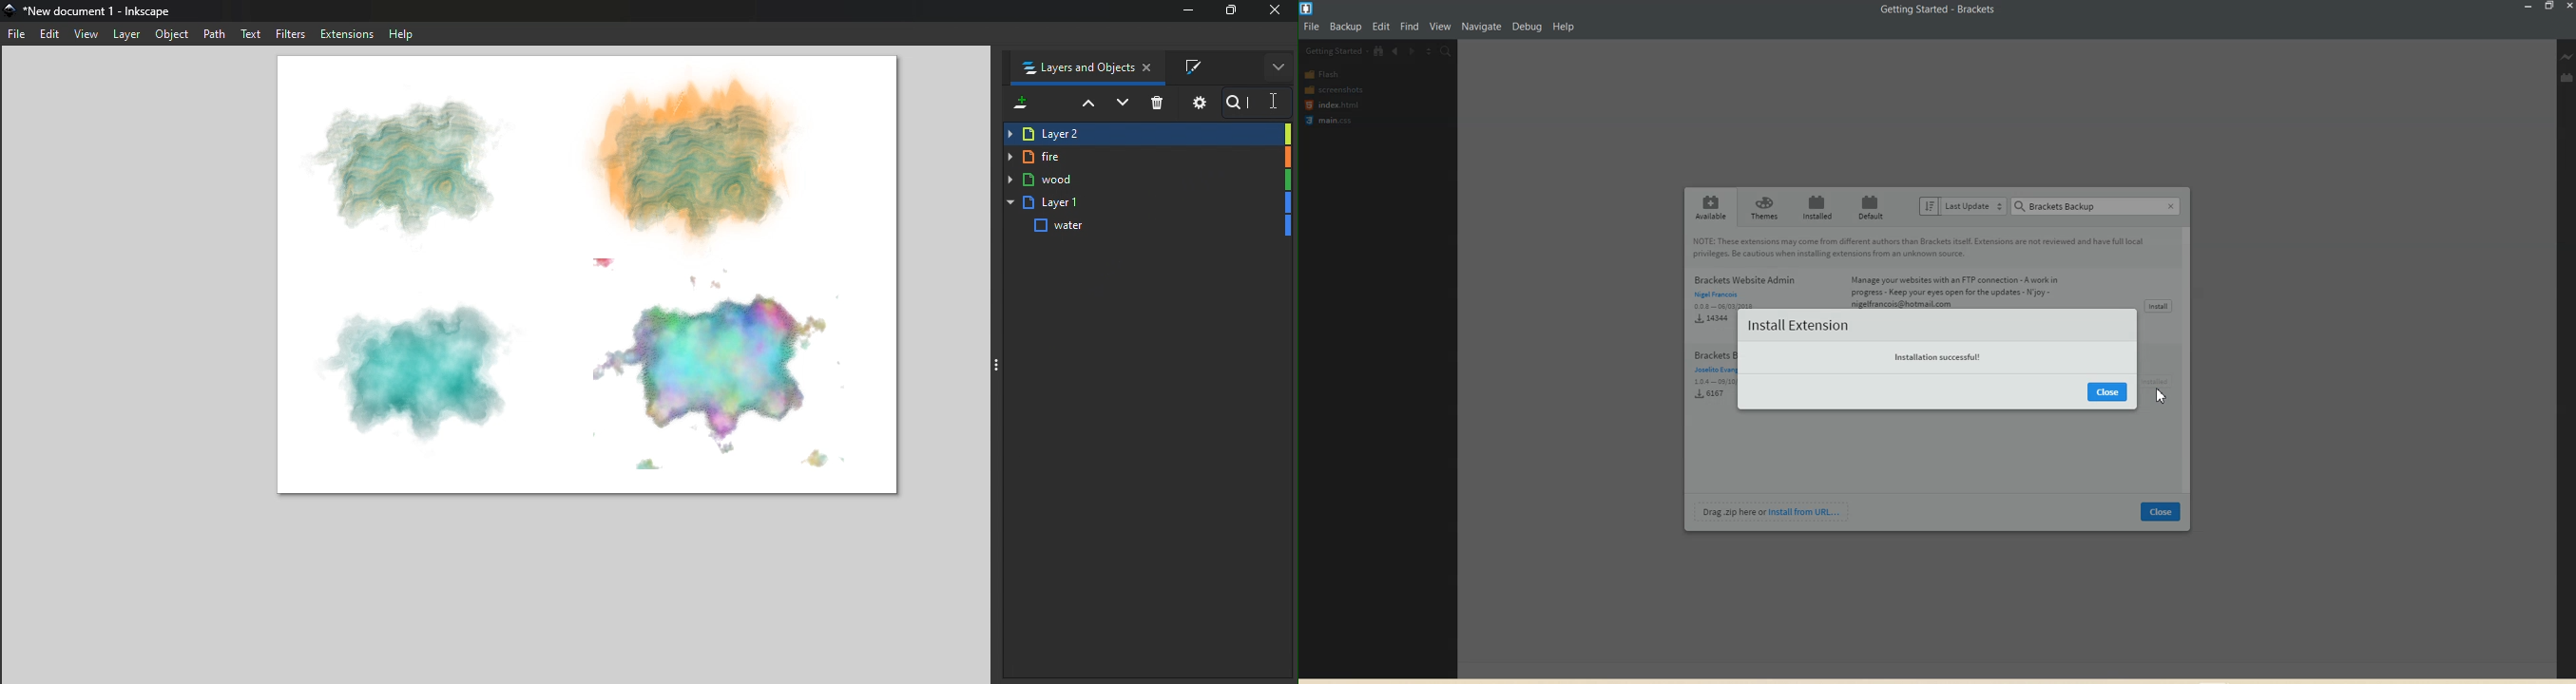 This screenshot has width=2576, height=700. What do you see at coordinates (1527, 24) in the screenshot?
I see `Debug` at bounding box center [1527, 24].